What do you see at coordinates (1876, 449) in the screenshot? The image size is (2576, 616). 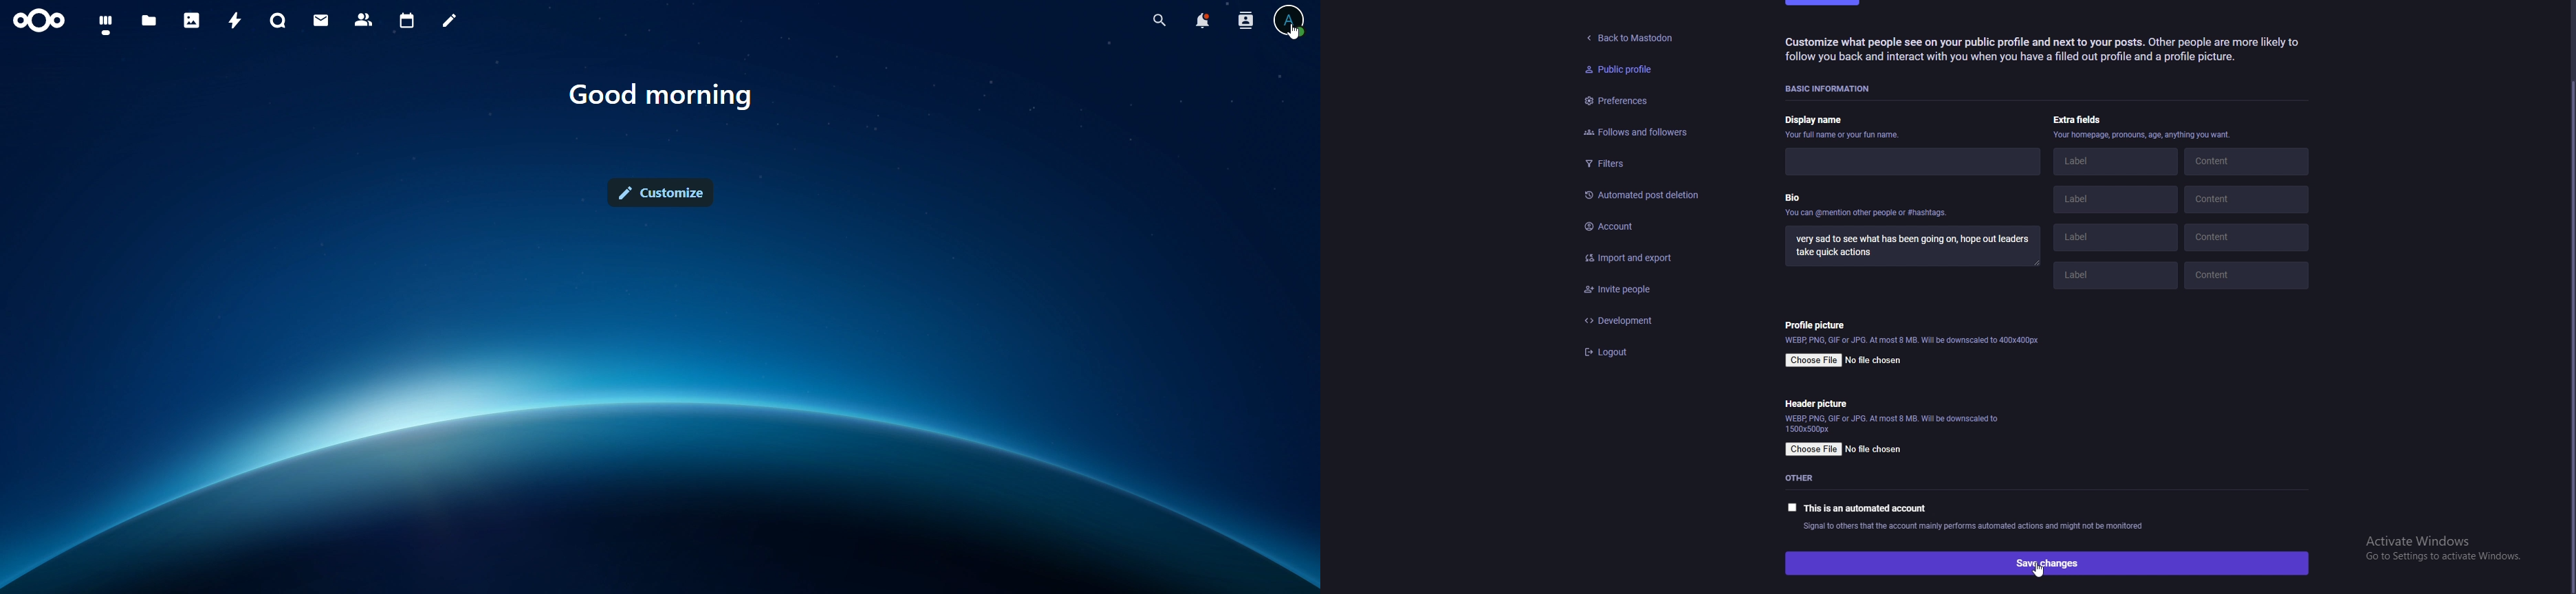 I see `no file chosen` at bounding box center [1876, 449].